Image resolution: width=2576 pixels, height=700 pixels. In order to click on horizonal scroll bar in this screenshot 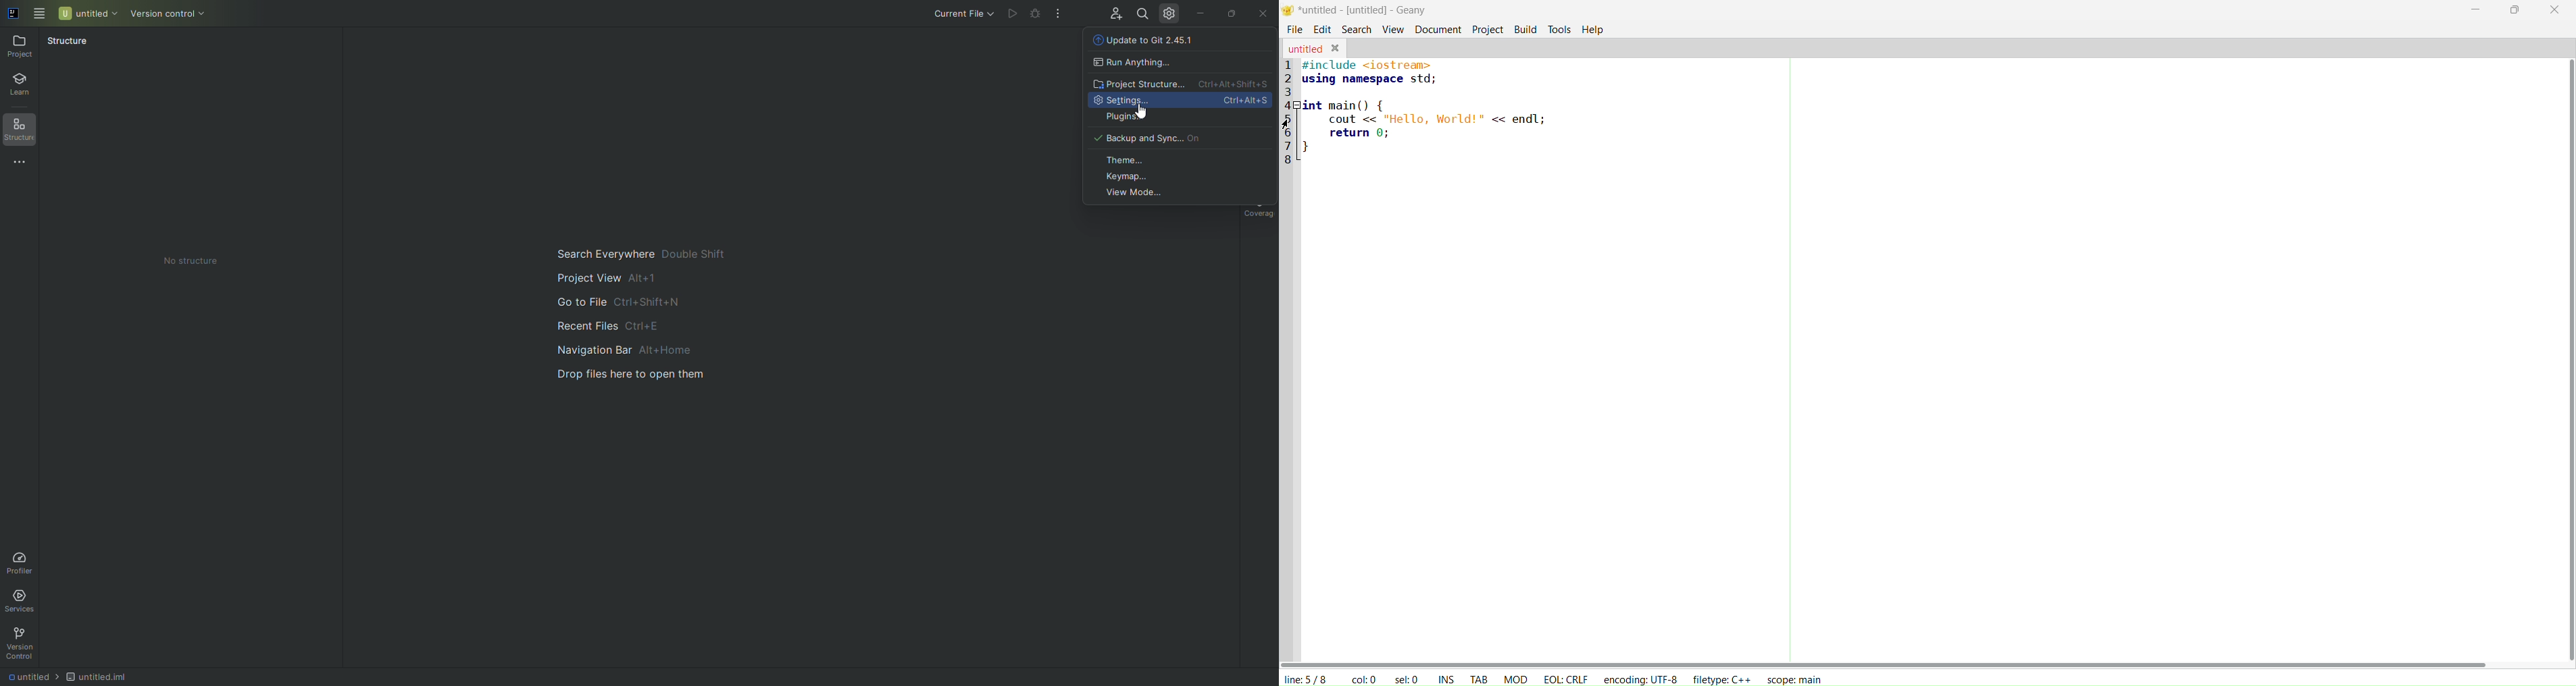, I will do `click(1884, 660)`.